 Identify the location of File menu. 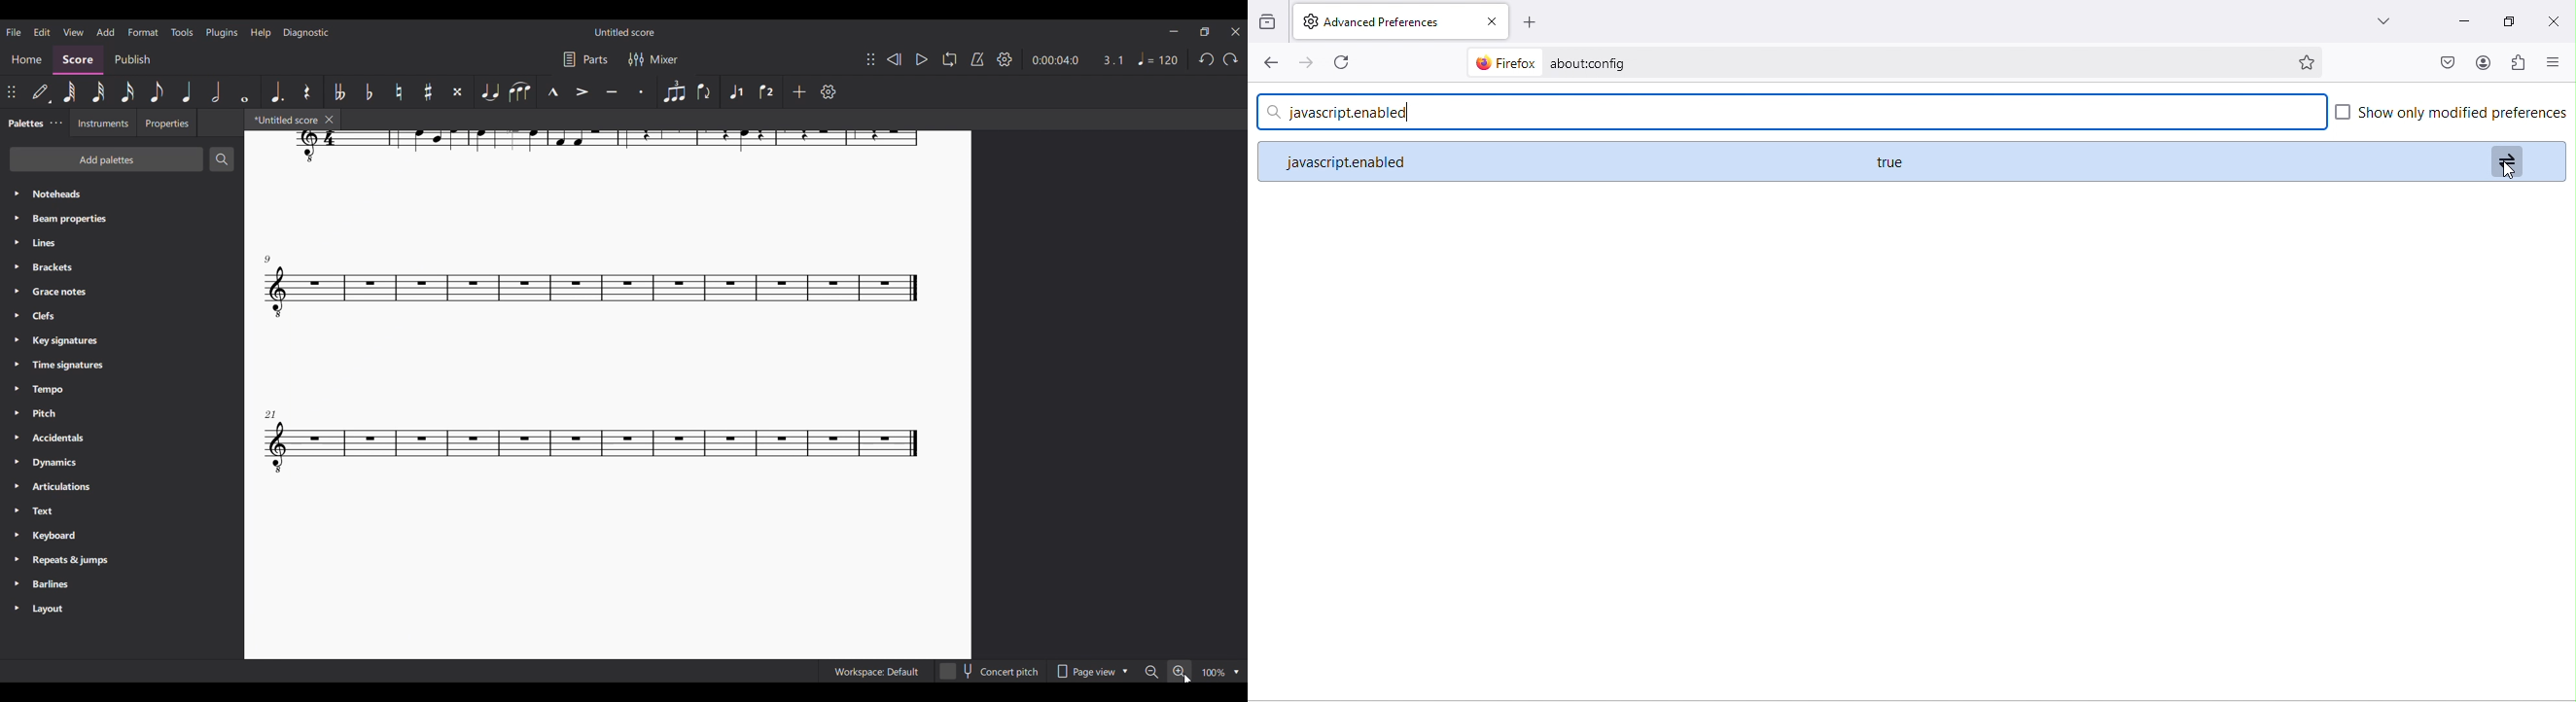
(14, 32).